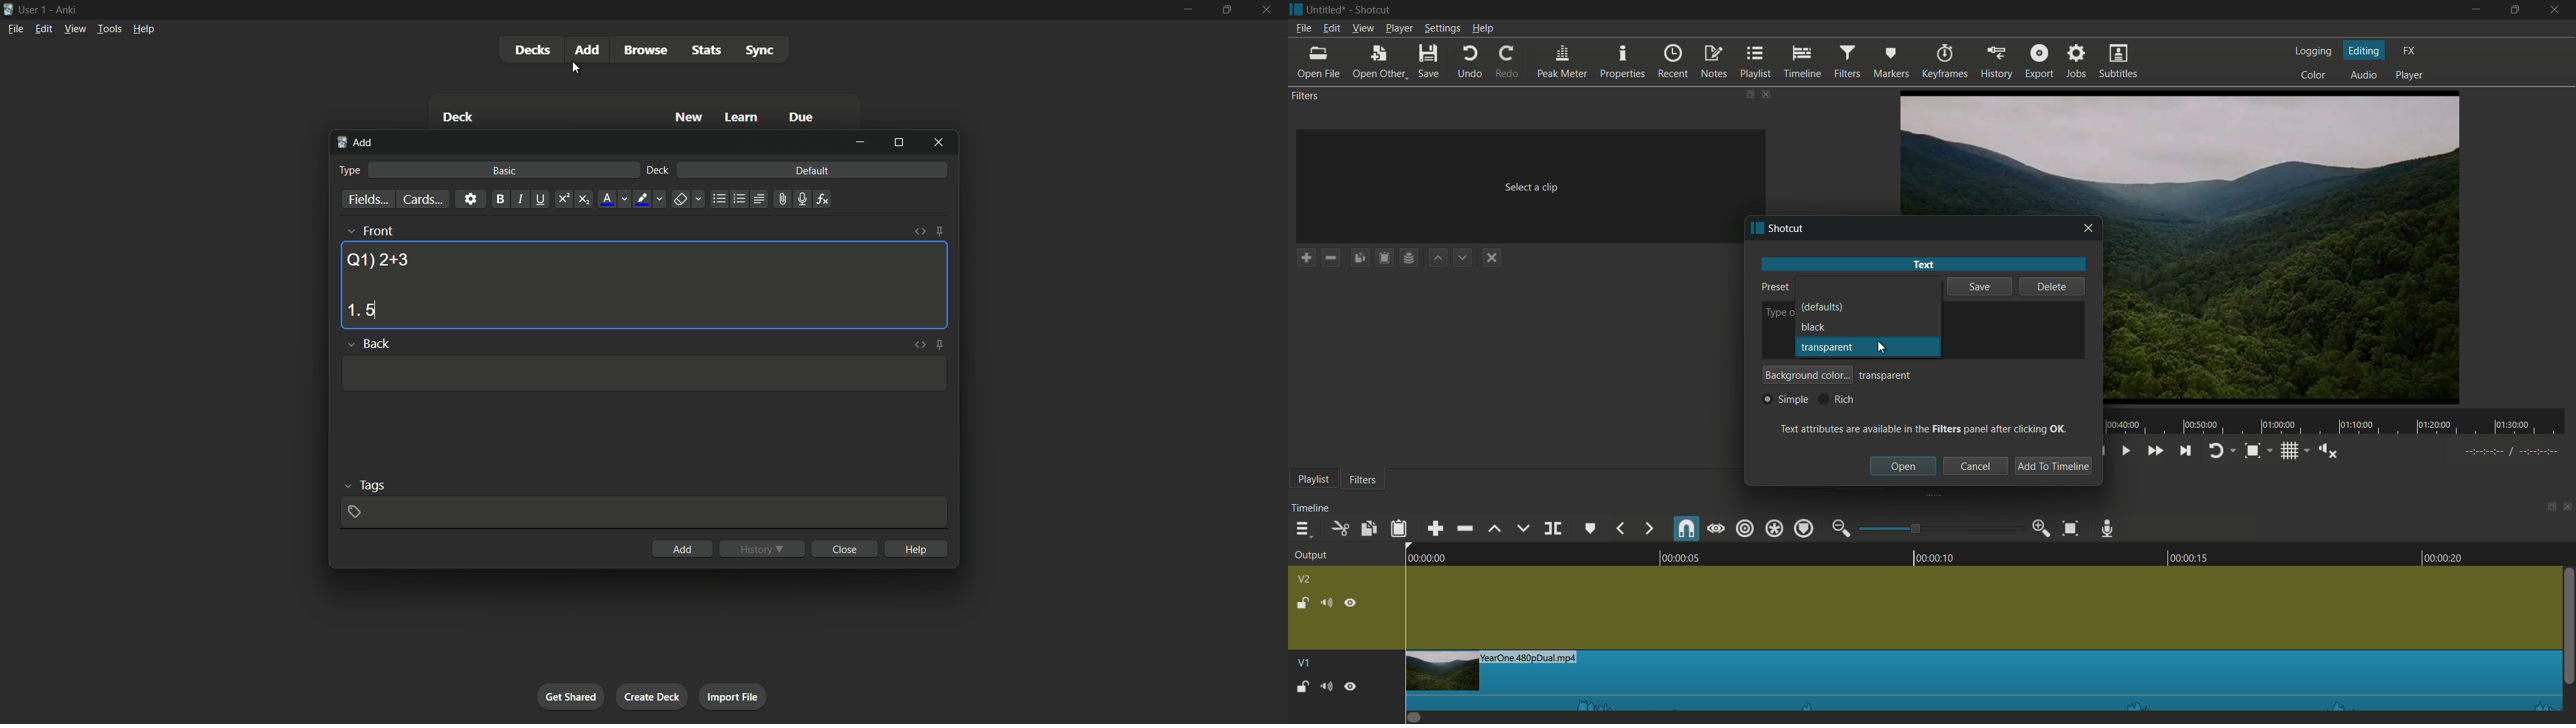 The width and height of the screenshot is (2576, 728). I want to click on app icon, so click(8, 8).